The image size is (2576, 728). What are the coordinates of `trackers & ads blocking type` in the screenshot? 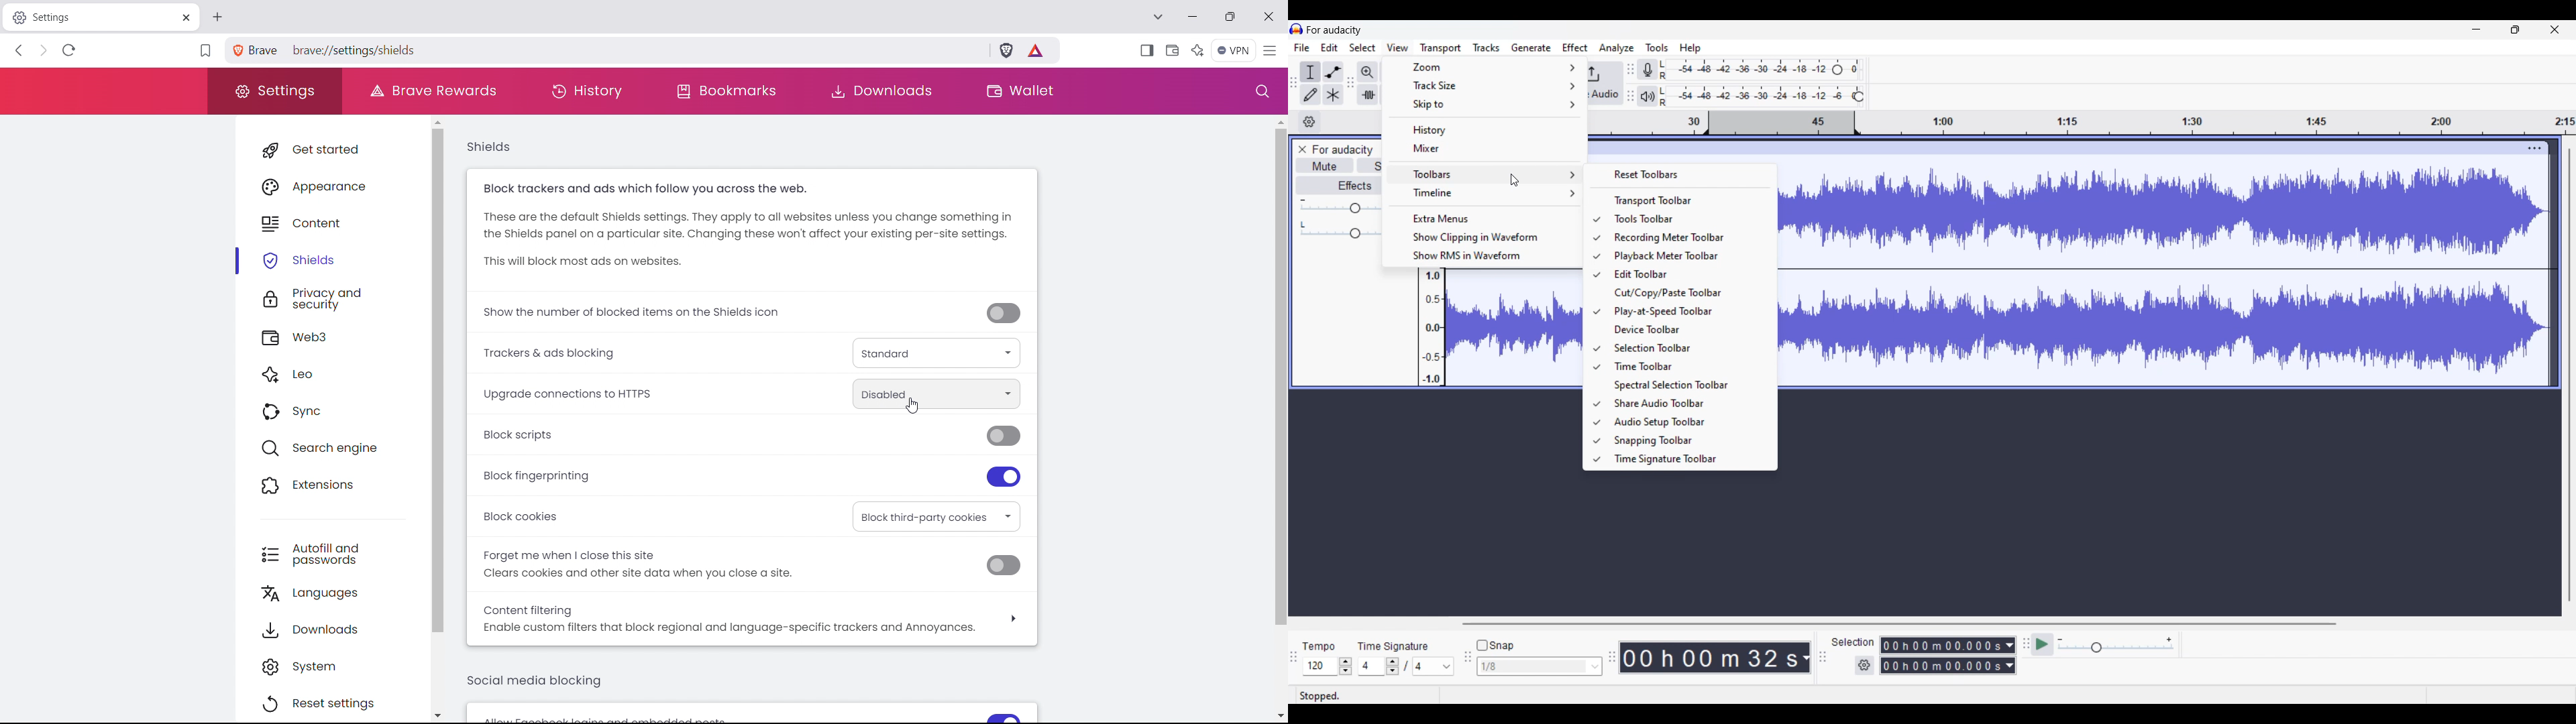 It's located at (936, 353).